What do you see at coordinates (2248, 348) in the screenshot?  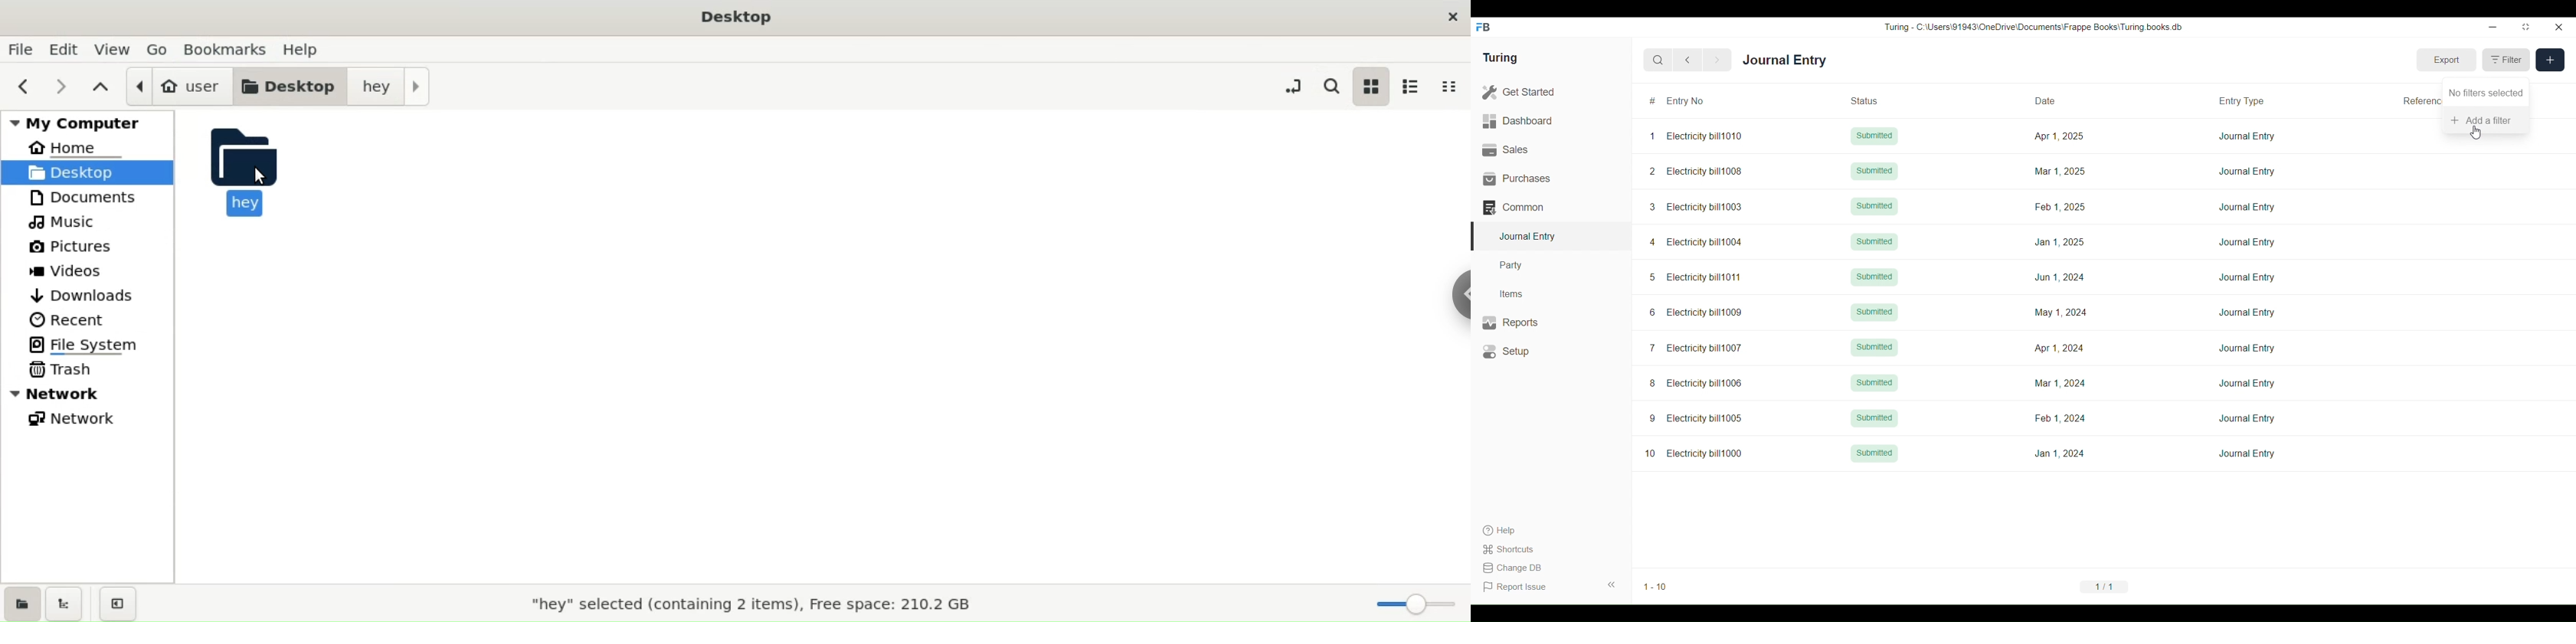 I see `Journal Entry` at bounding box center [2248, 348].